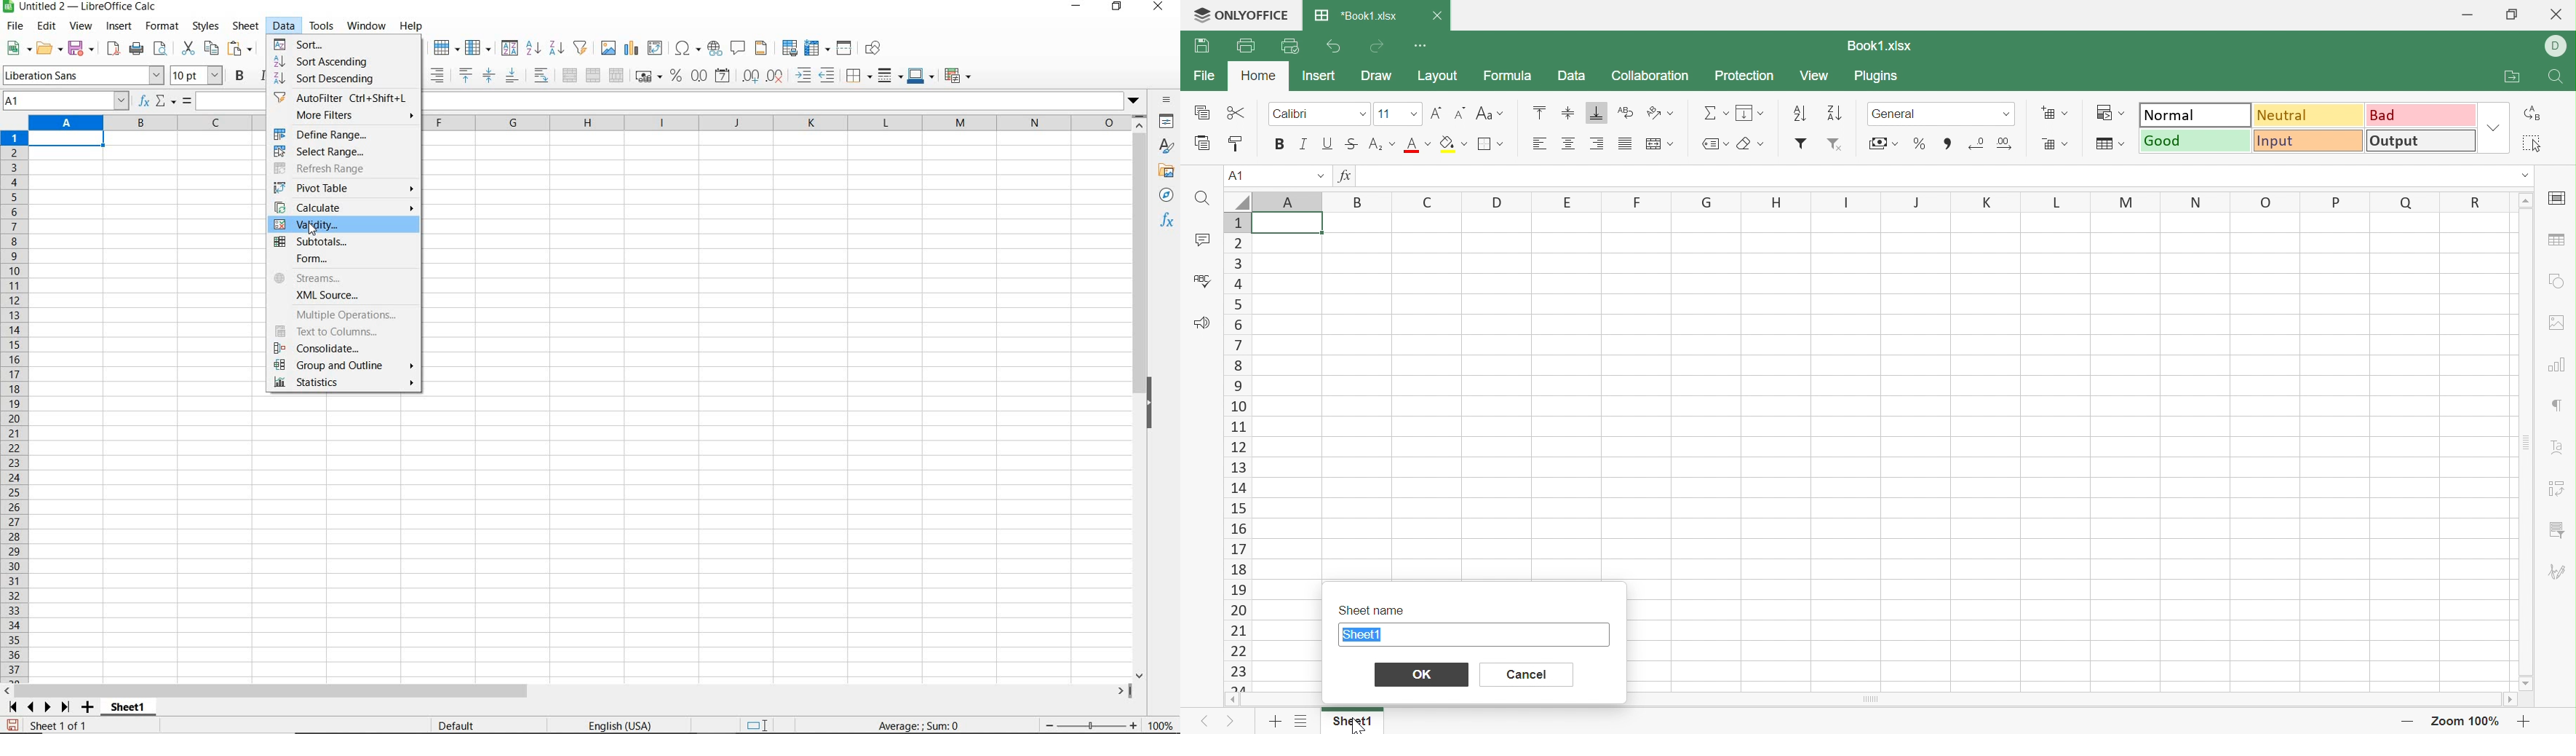  What do you see at coordinates (580, 48) in the screenshot?
I see `autofilter` at bounding box center [580, 48].